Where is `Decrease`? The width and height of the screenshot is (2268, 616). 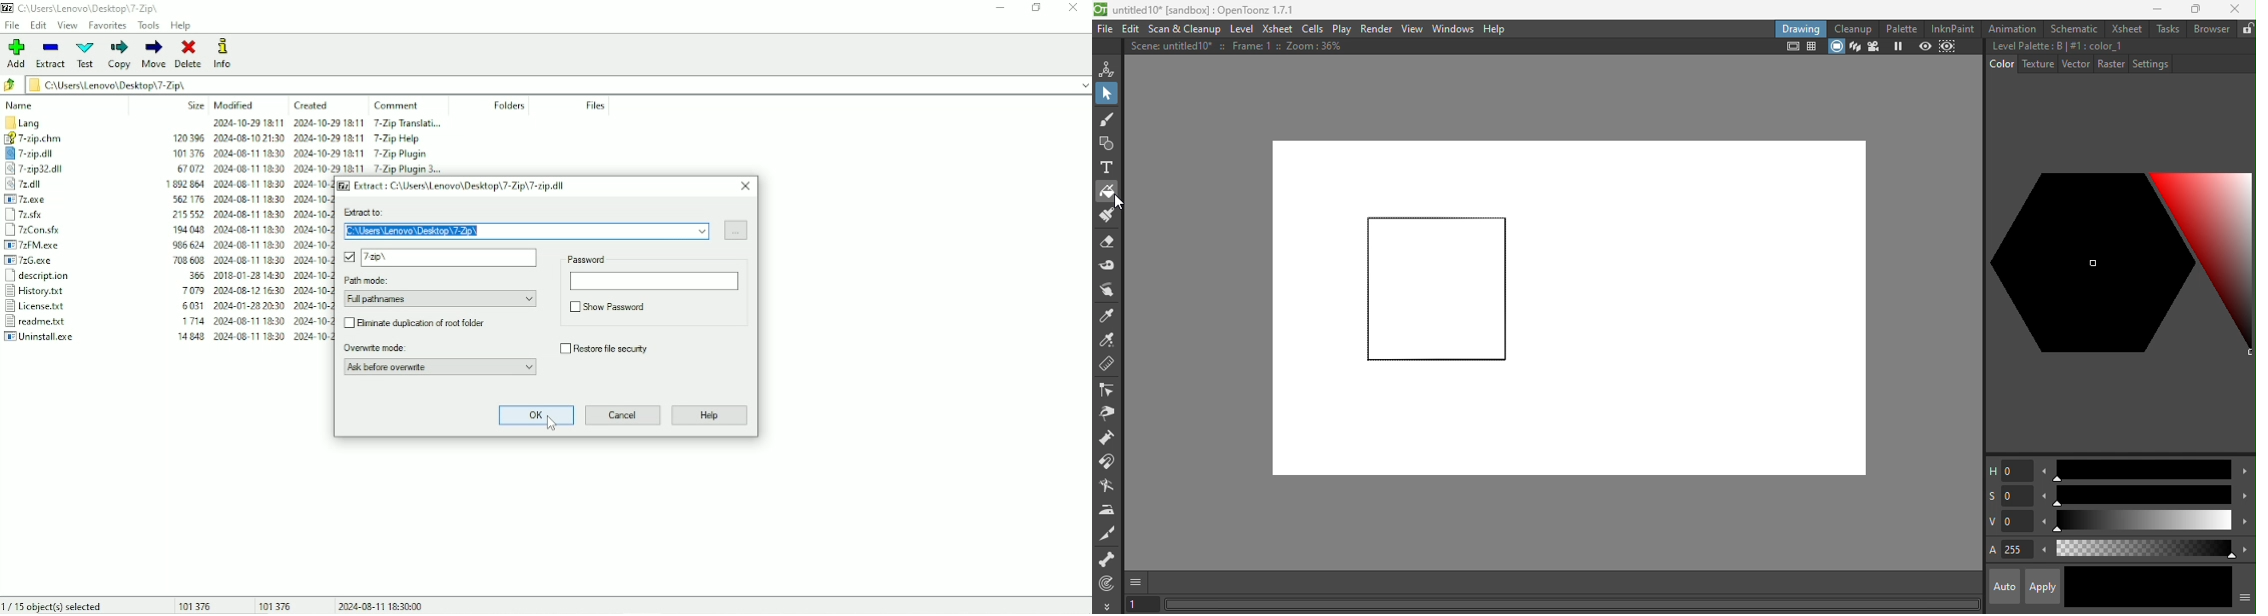 Decrease is located at coordinates (2043, 495).